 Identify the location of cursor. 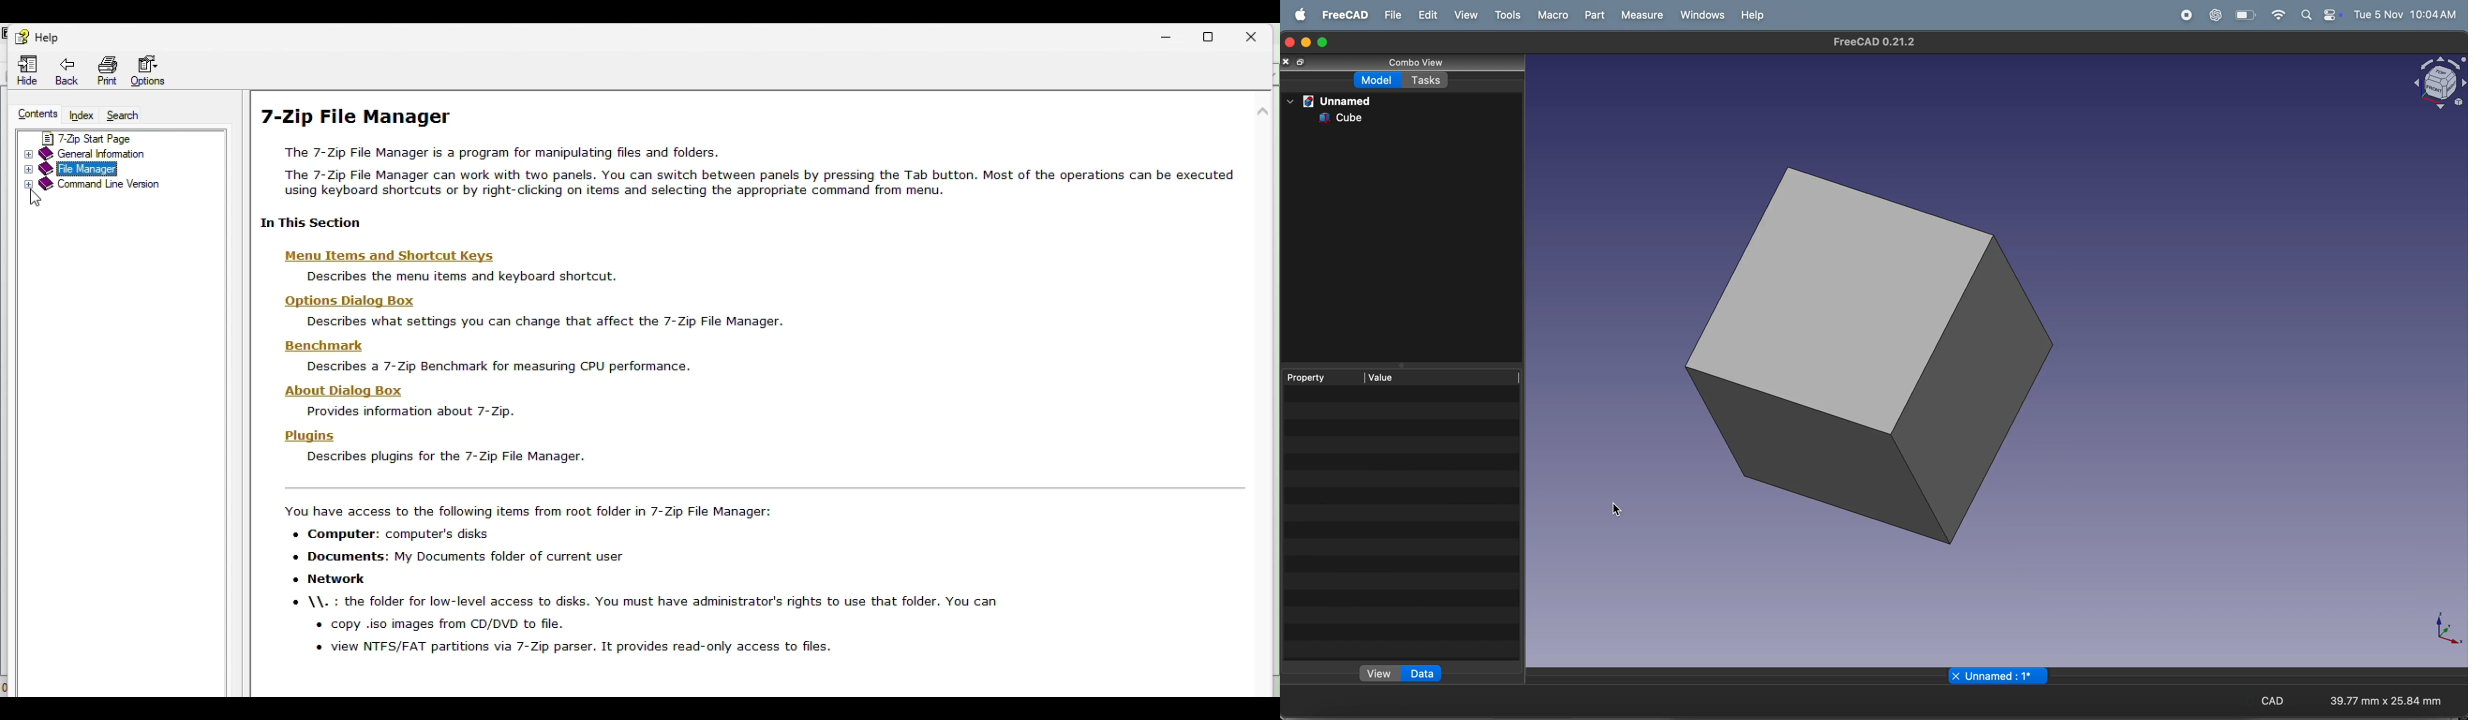
(1614, 510).